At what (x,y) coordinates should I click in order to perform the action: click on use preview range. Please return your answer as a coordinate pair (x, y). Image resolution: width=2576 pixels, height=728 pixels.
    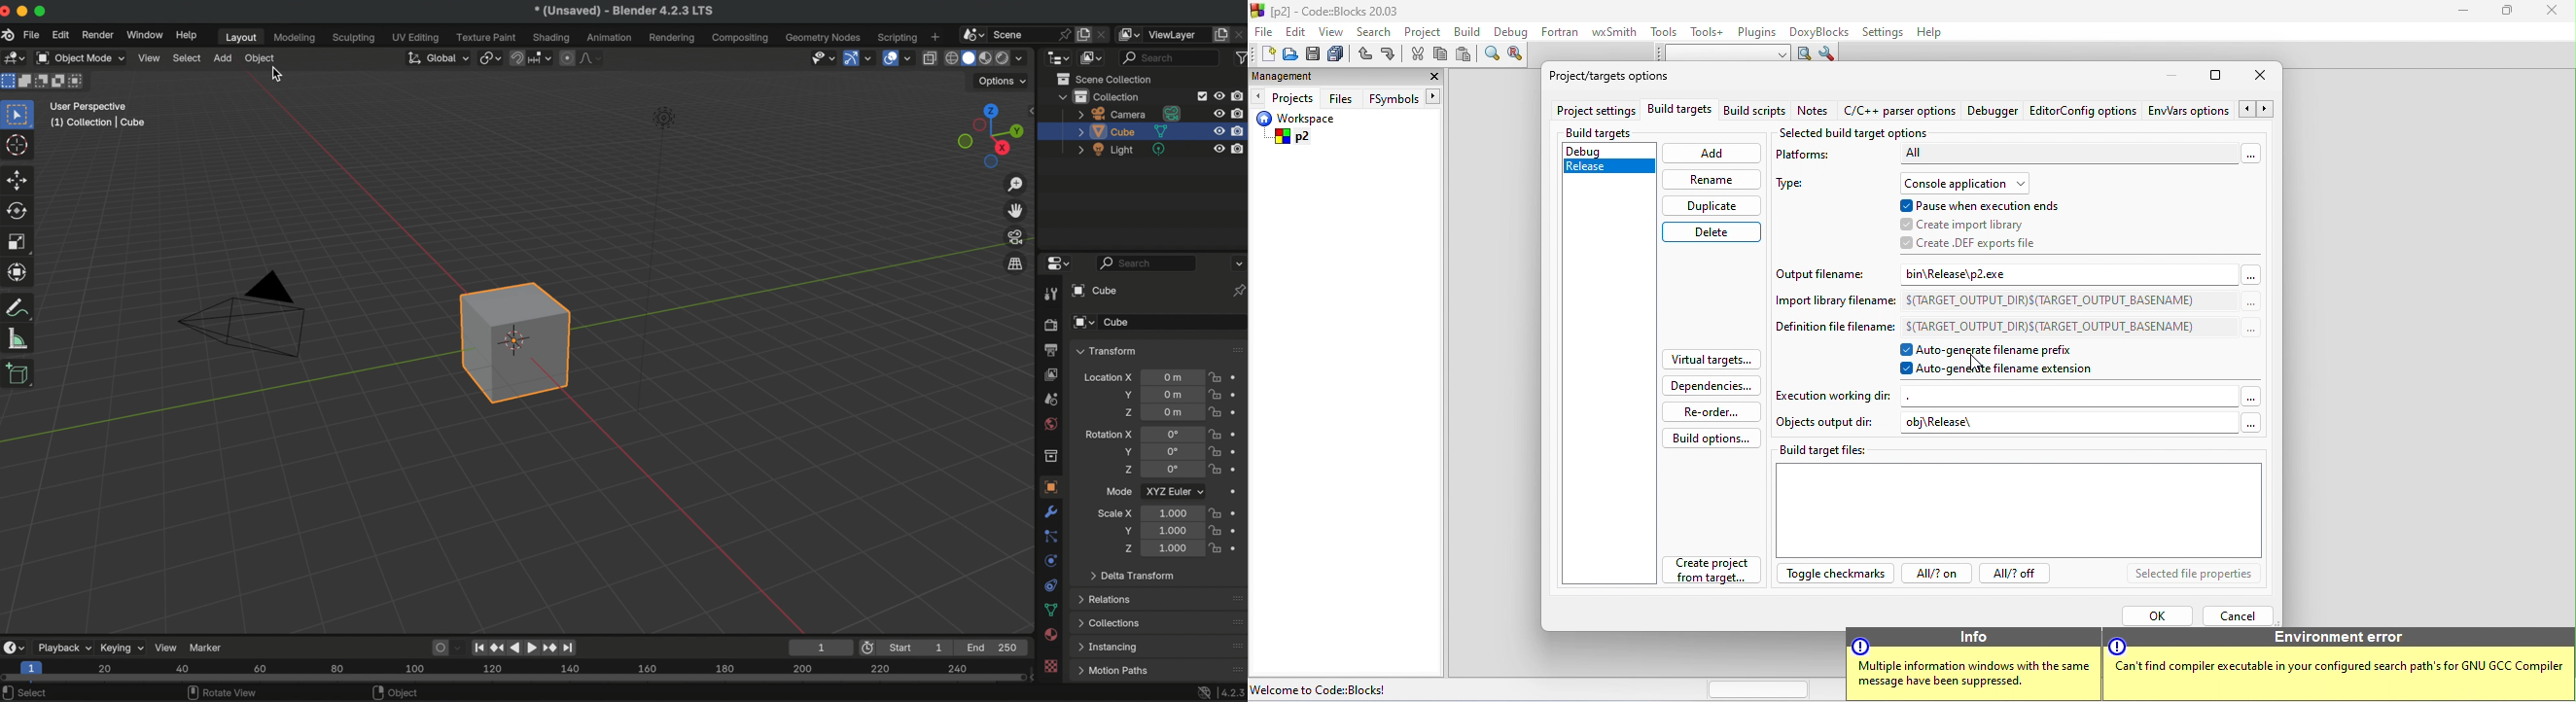
    Looking at the image, I should click on (870, 647).